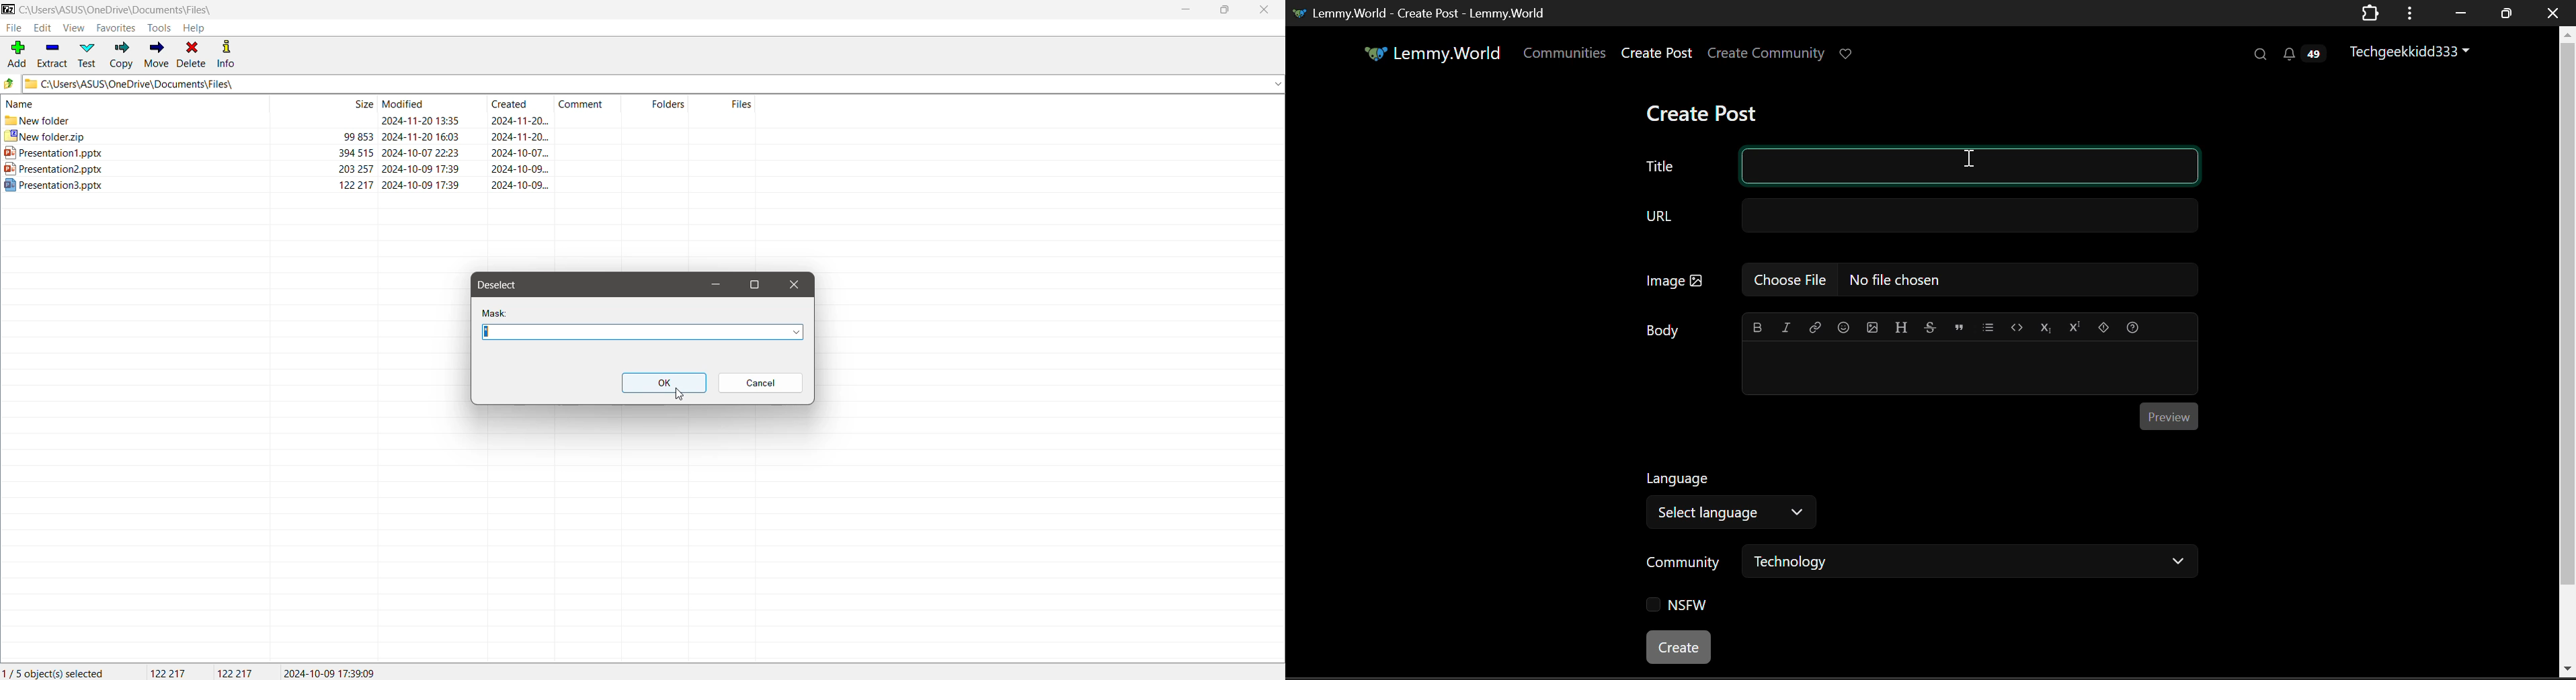  What do you see at coordinates (159, 27) in the screenshot?
I see `Tools` at bounding box center [159, 27].